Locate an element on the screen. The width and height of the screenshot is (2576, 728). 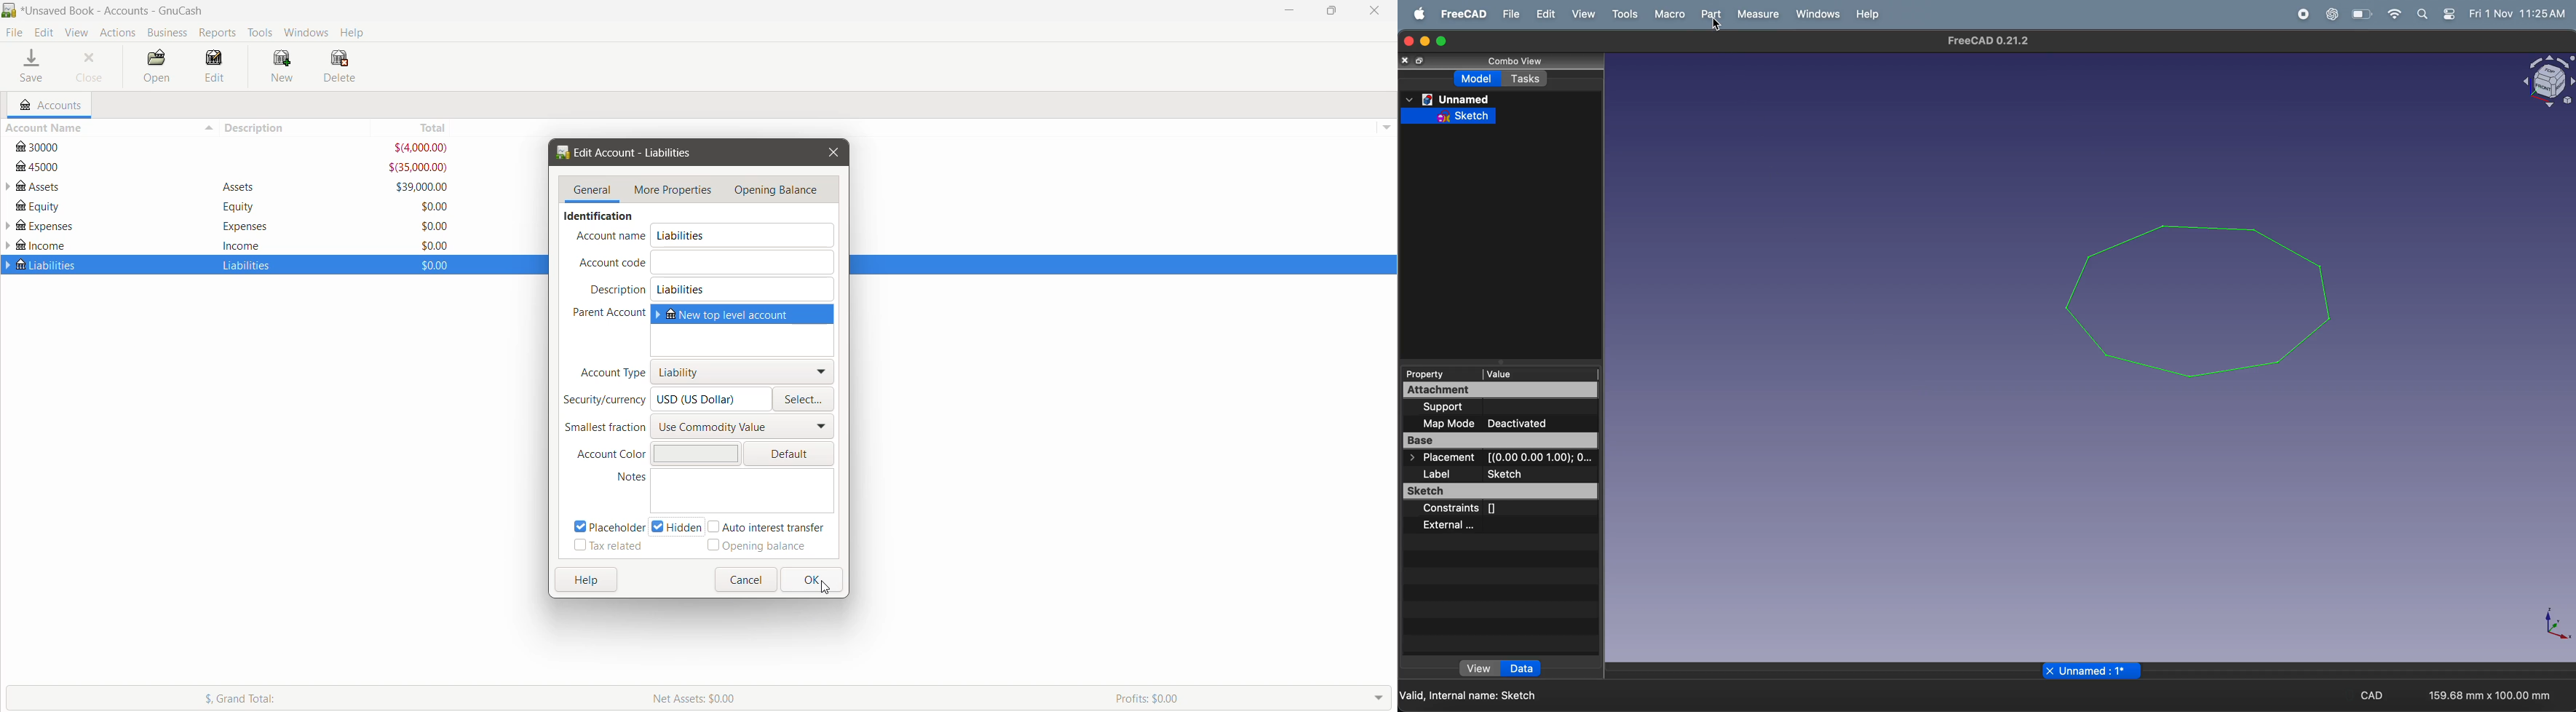
Set currency is located at coordinates (713, 399).